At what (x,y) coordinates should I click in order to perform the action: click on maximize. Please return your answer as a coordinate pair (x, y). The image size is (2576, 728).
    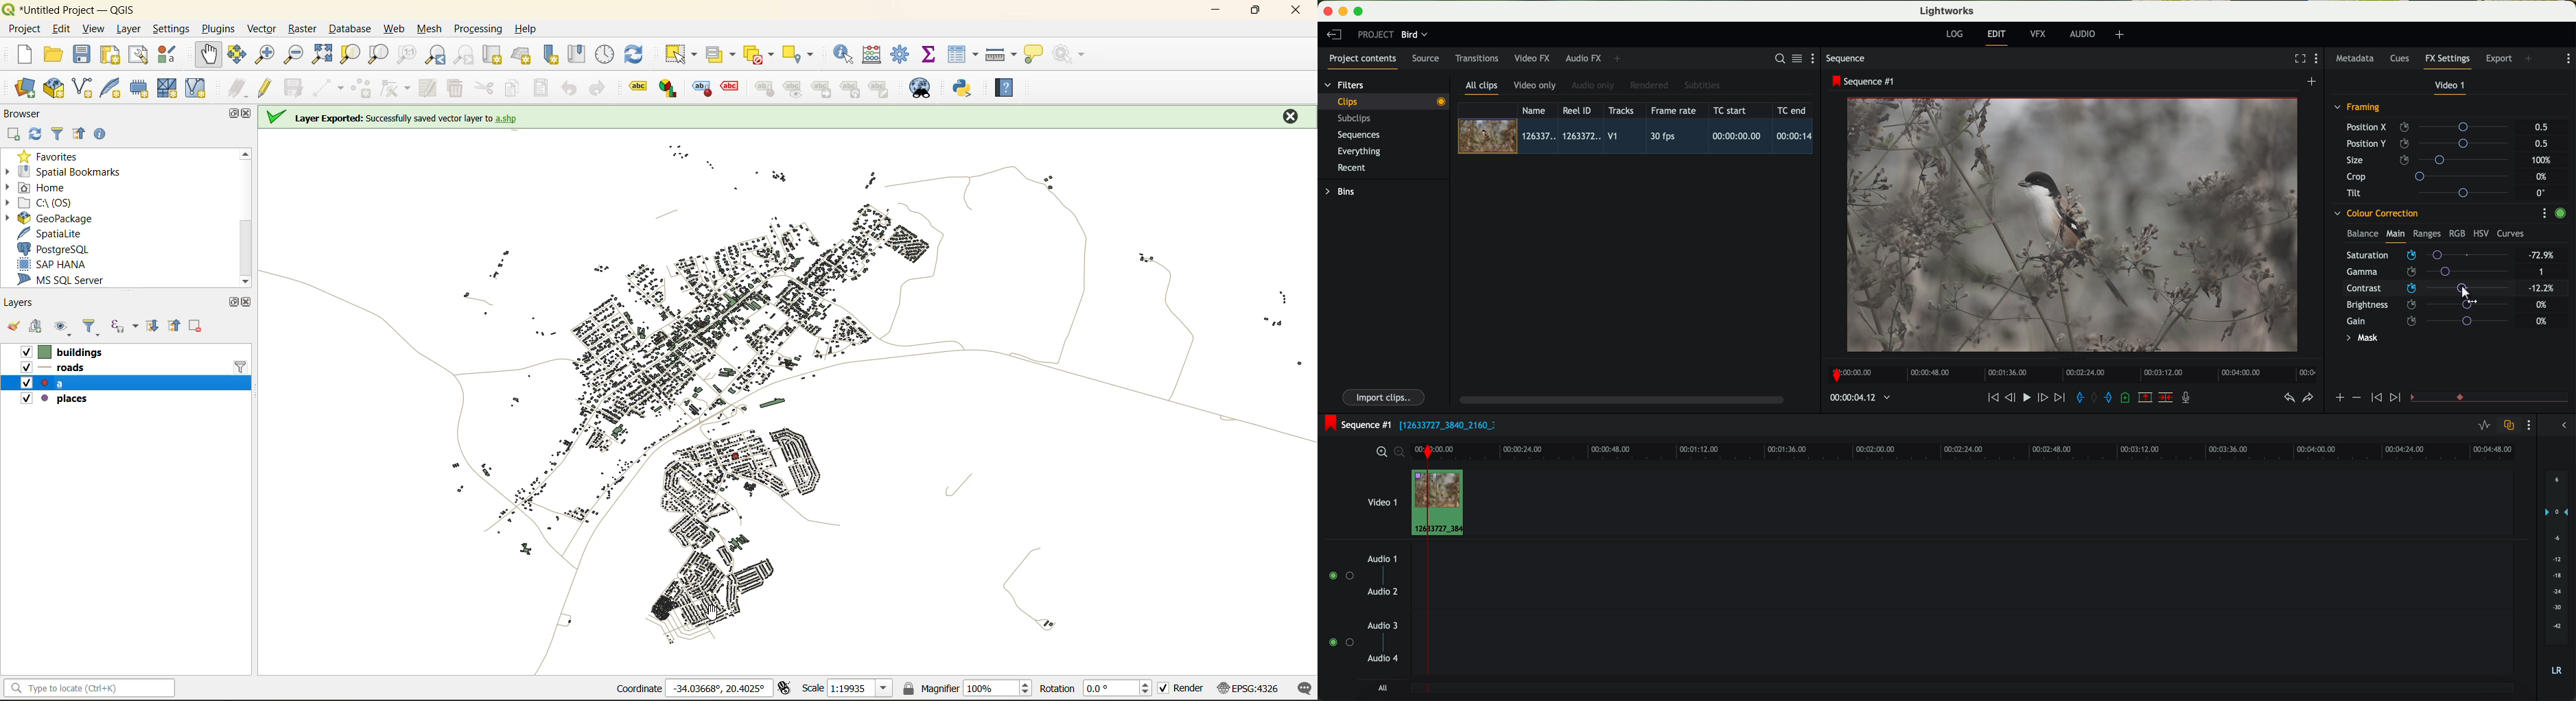
    Looking at the image, I should click on (1254, 12).